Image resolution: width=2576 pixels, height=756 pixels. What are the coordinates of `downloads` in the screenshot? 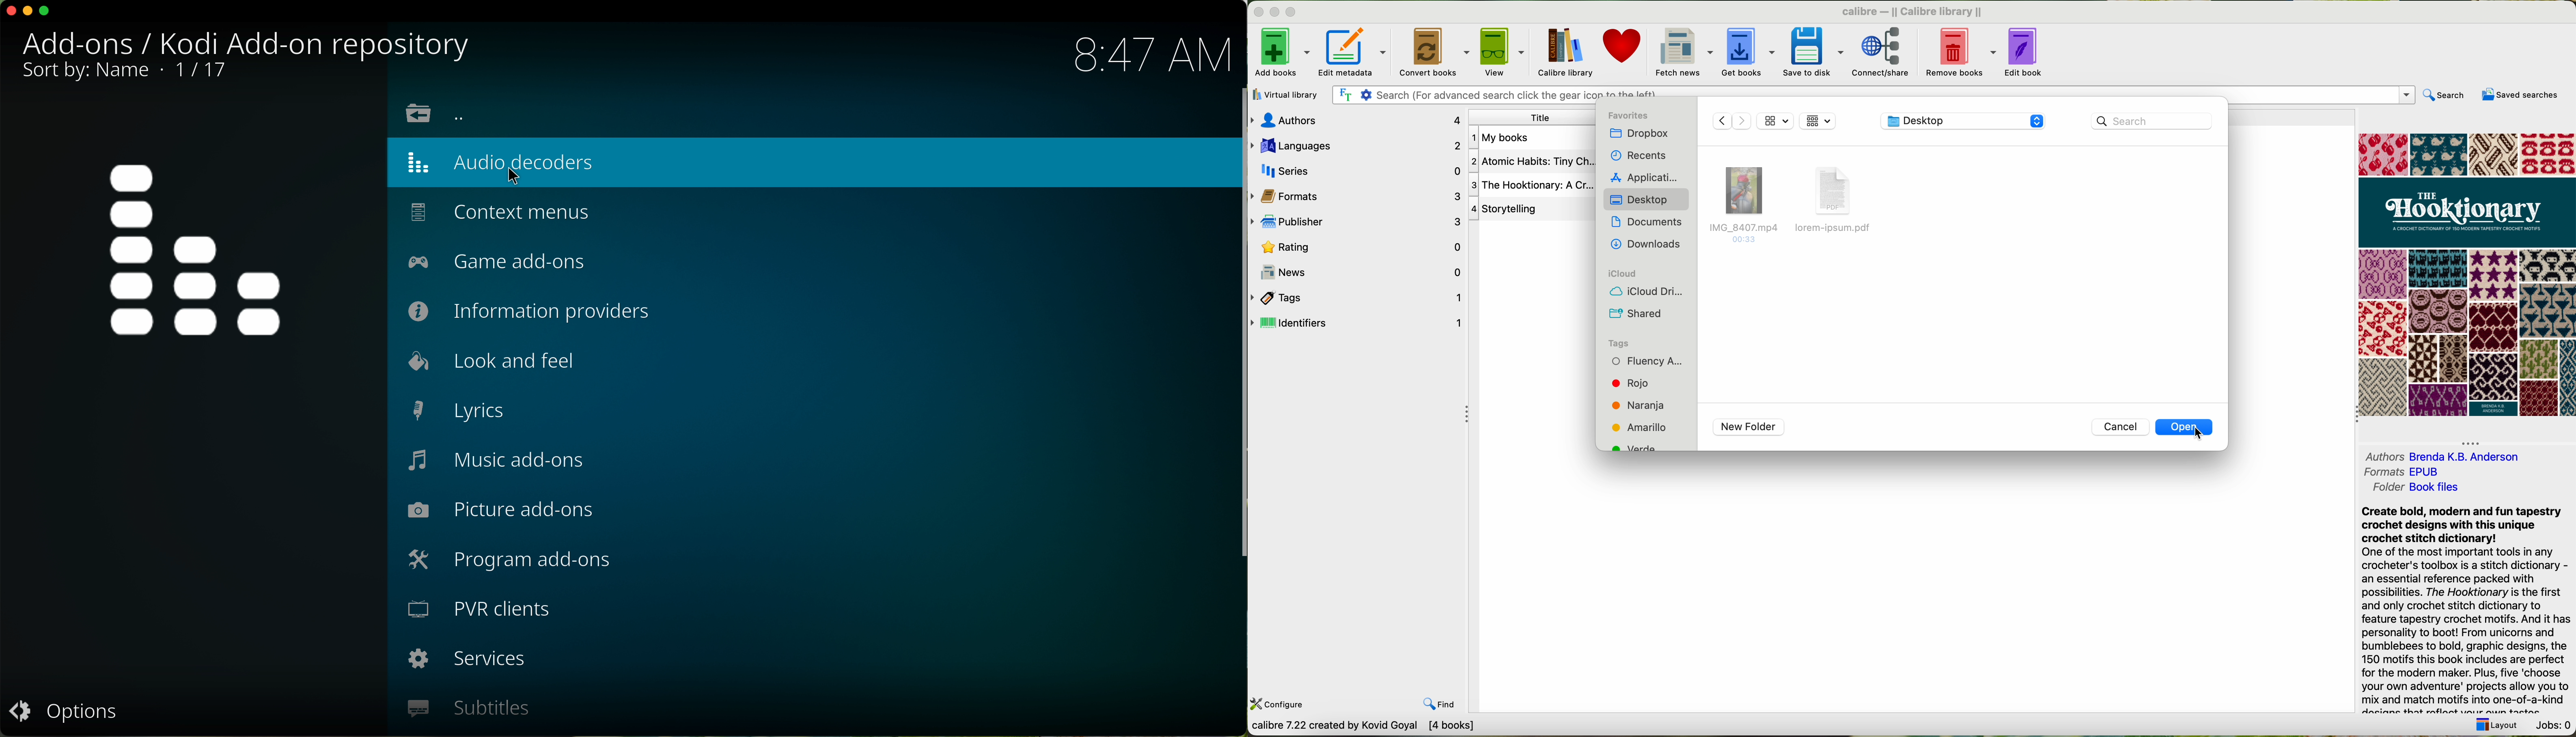 It's located at (1645, 244).